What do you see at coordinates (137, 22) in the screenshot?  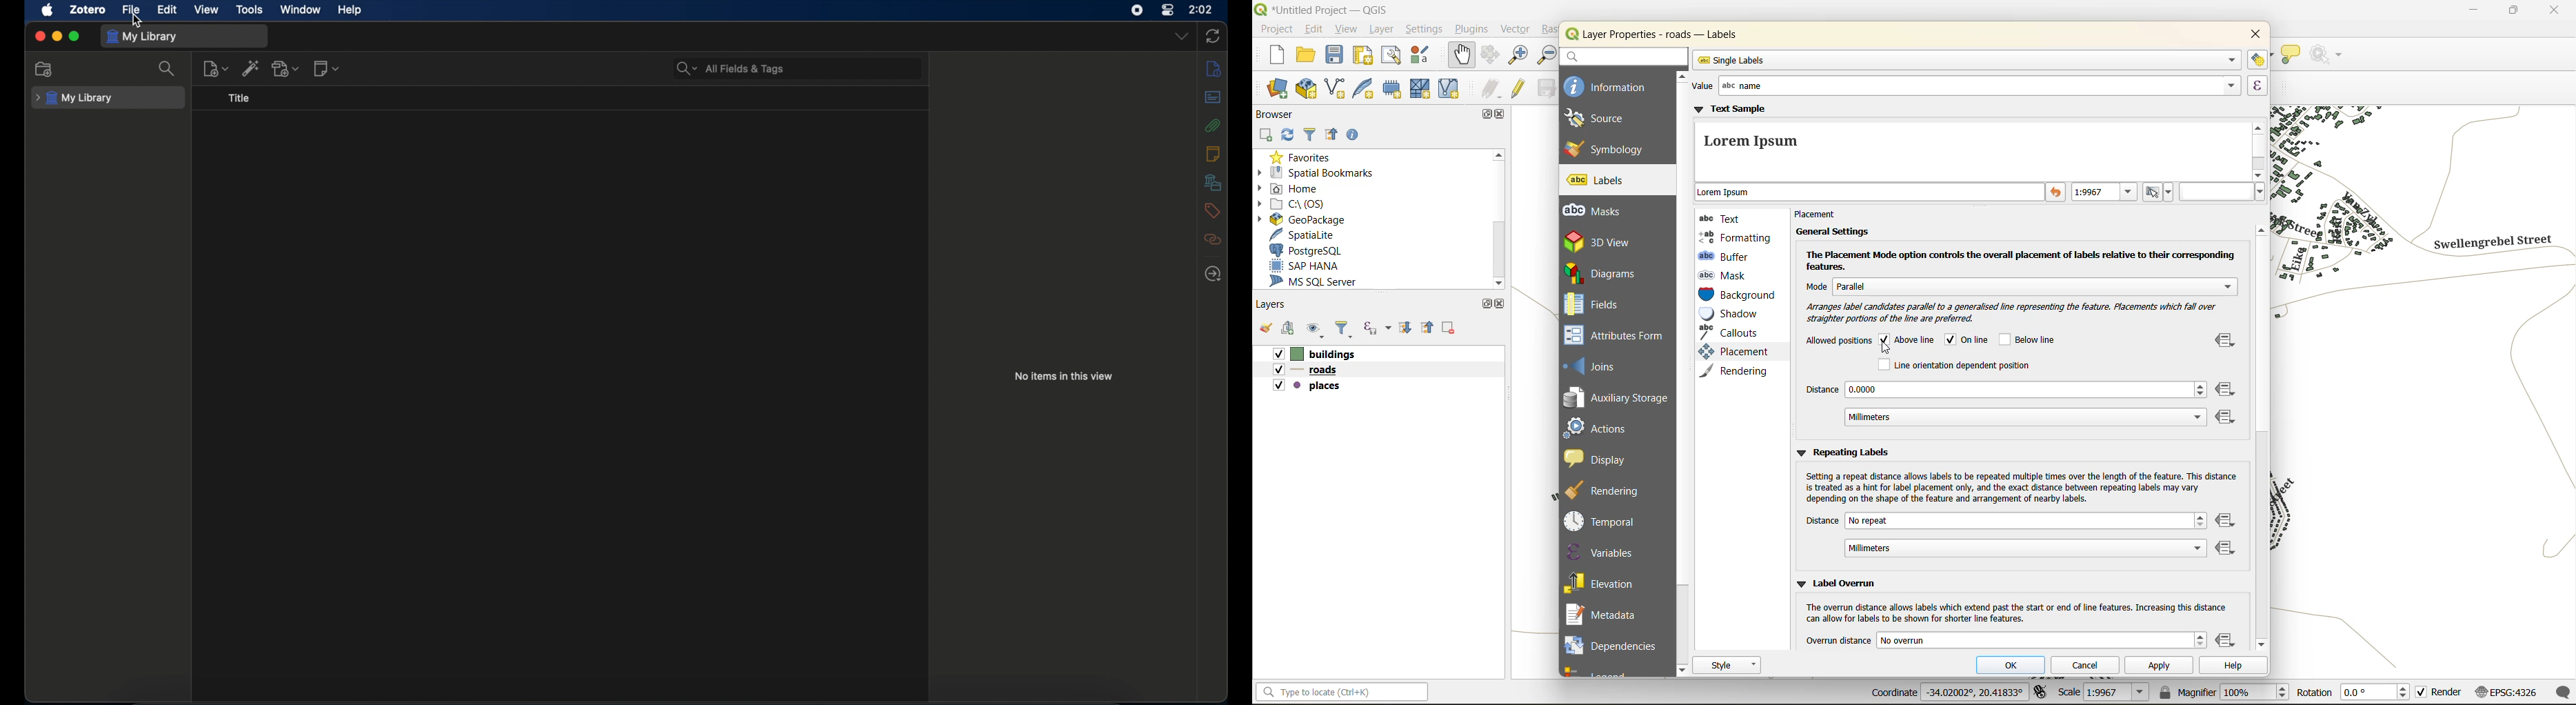 I see `cursor` at bounding box center [137, 22].